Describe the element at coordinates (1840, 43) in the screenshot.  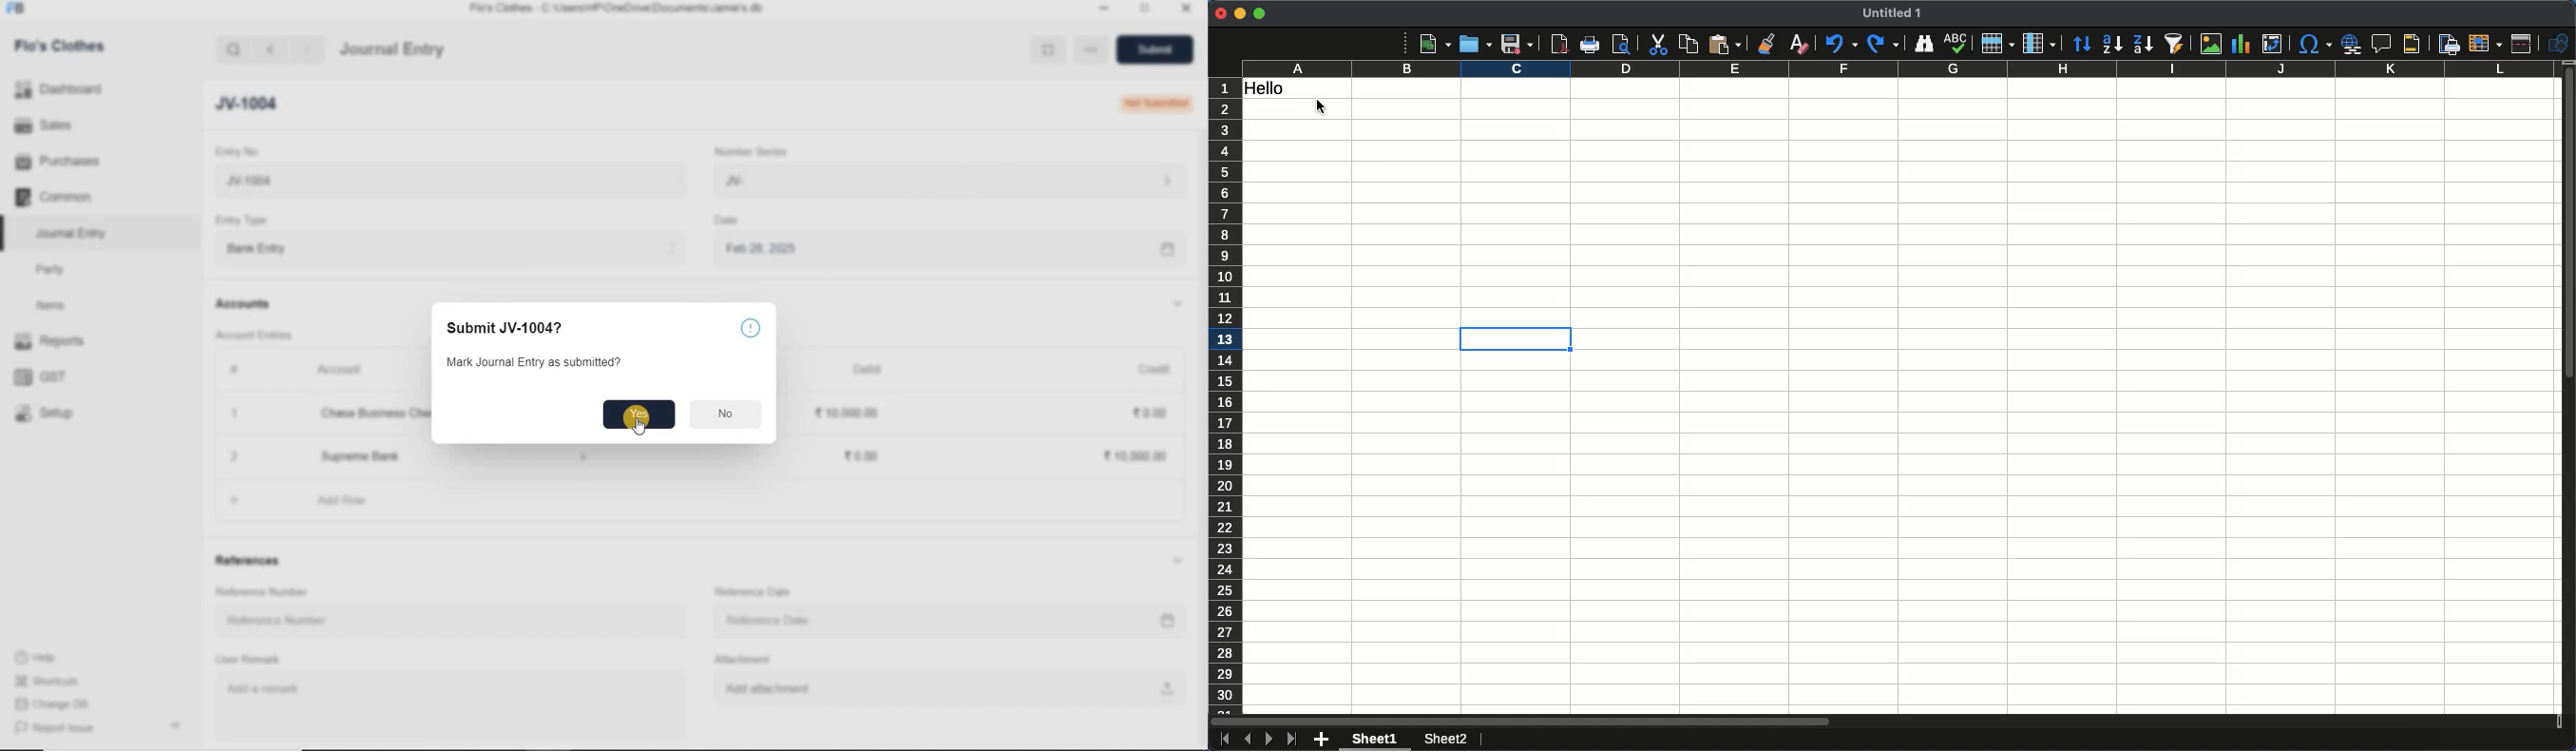
I see `Undo` at that location.